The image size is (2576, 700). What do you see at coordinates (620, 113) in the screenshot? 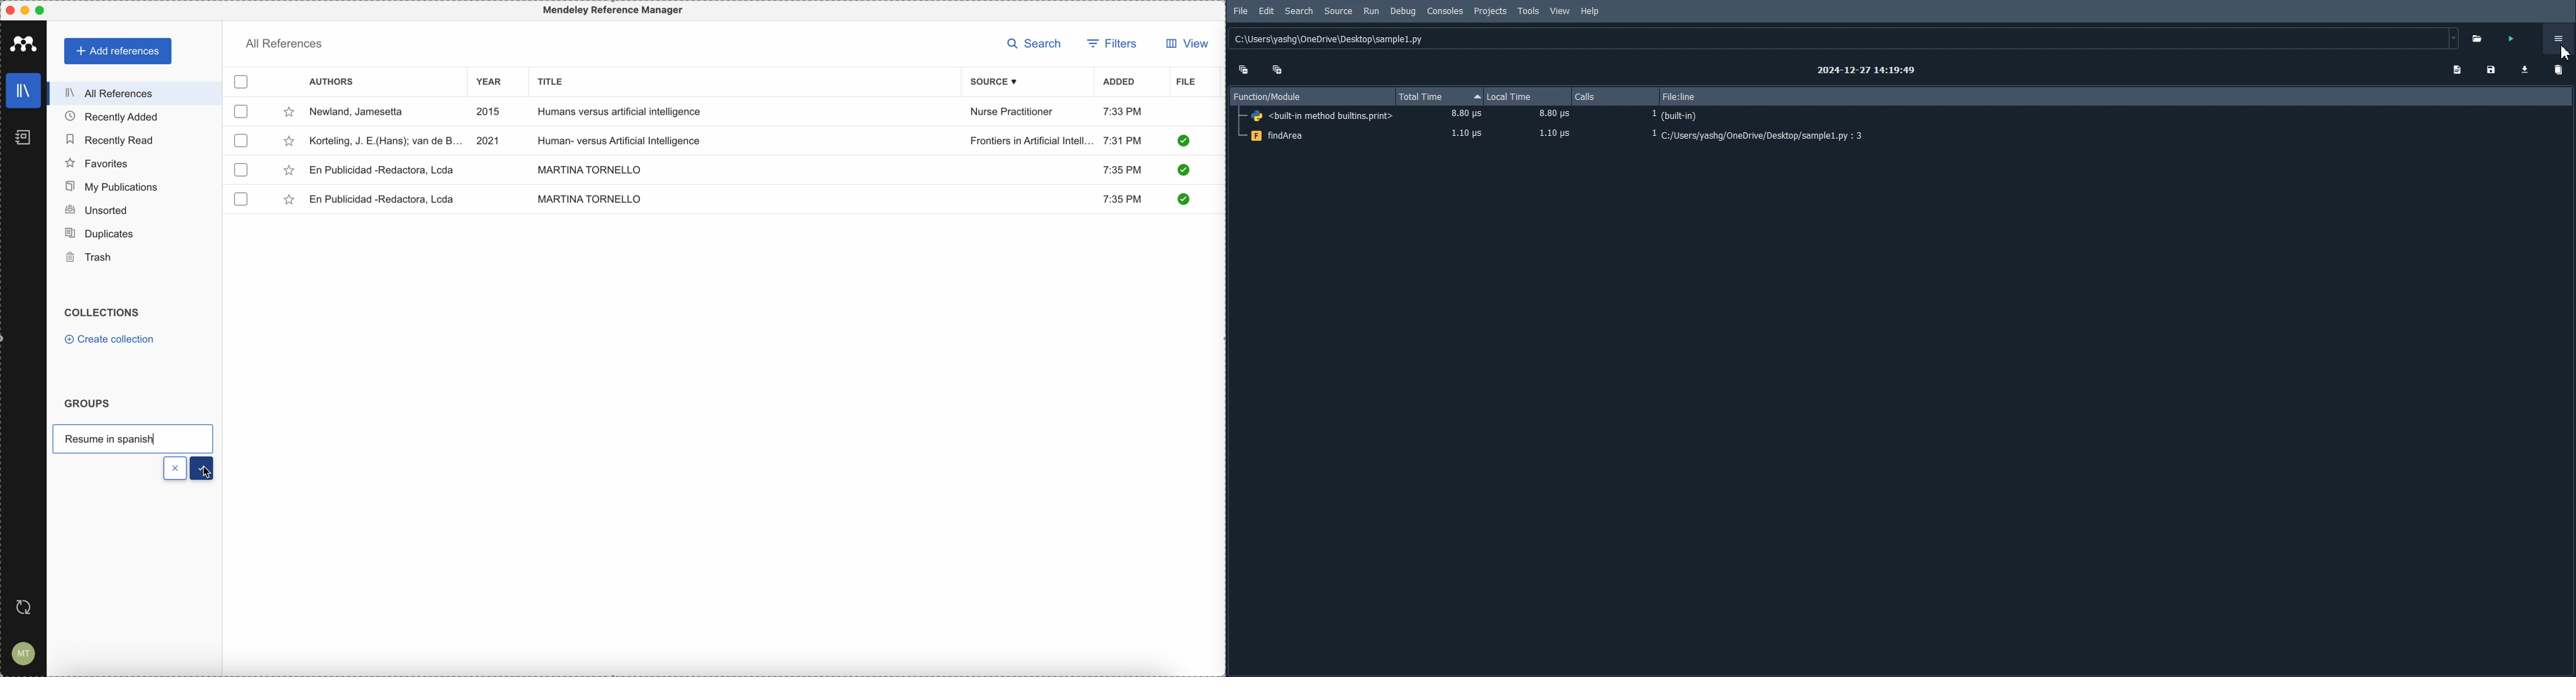
I see `Humans versus artificial intelligence` at bounding box center [620, 113].